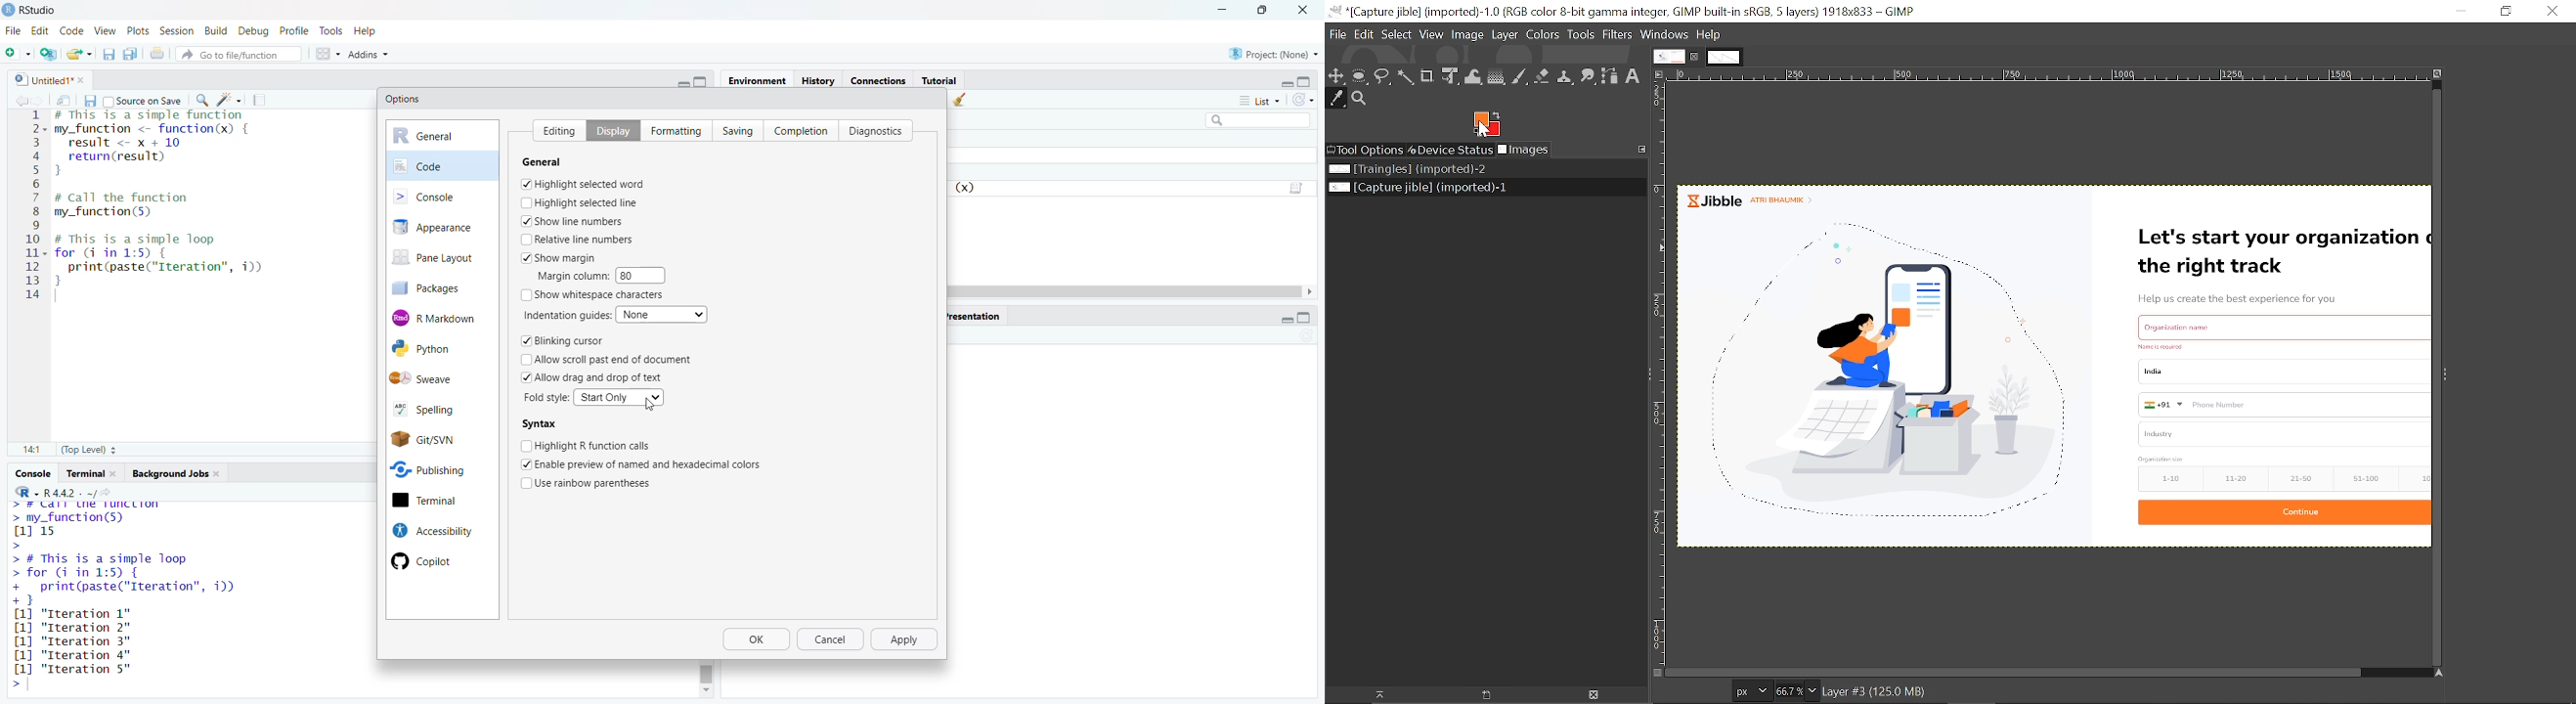 This screenshot has height=728, width=2576. Describe the element at coordinates (1523, 150) in the screenshot. I see `Images` at that location.